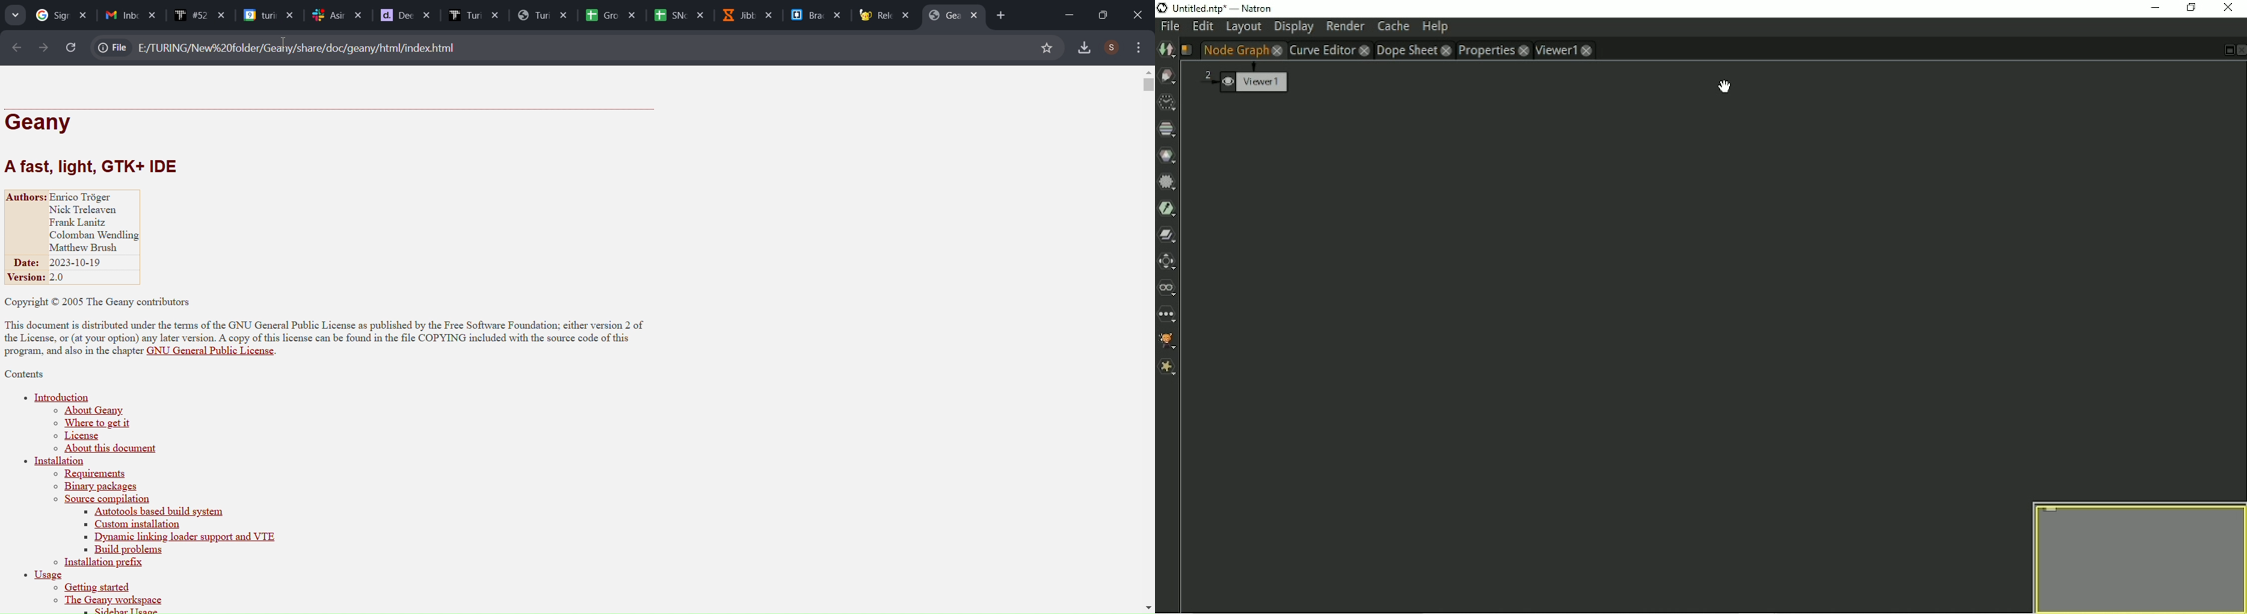 Image resolution: width=2268 pixels, height=616 pixels. What do you see at coordinates (45, 122) in the screenshot?
I see `geany` at bounding box center [45, 122].